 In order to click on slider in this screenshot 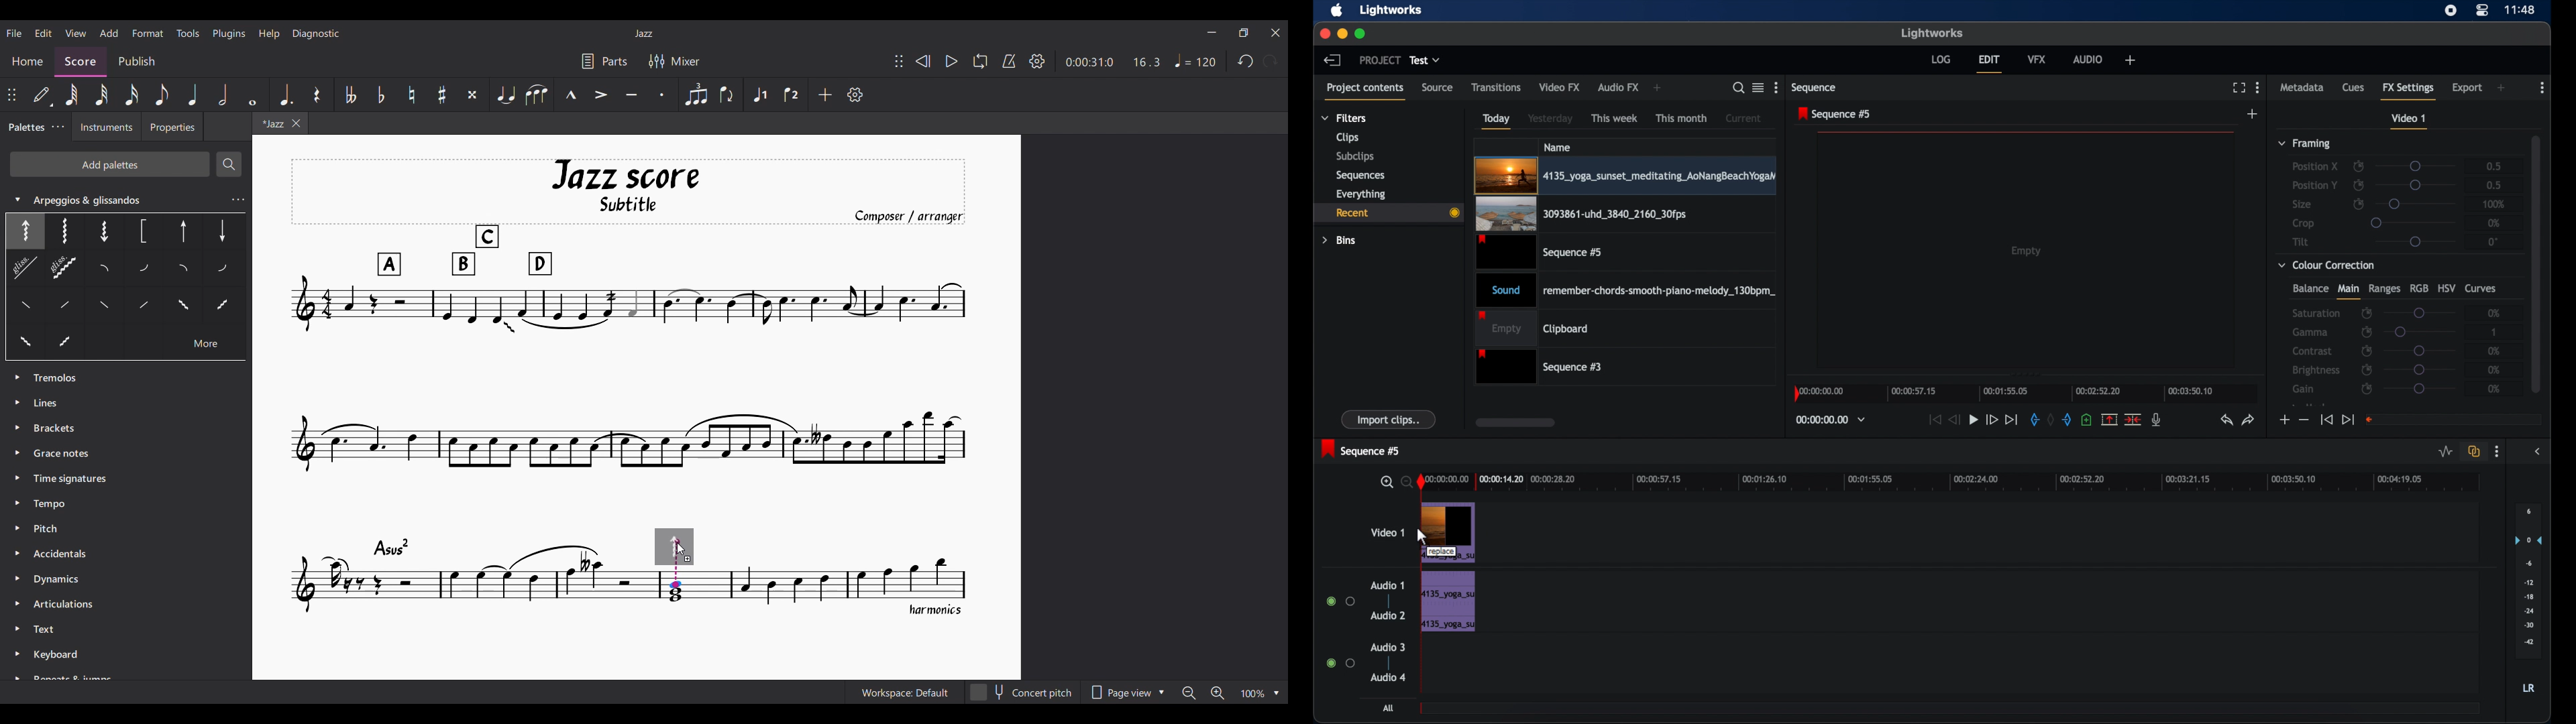, I will do `click(2414, 166)`.